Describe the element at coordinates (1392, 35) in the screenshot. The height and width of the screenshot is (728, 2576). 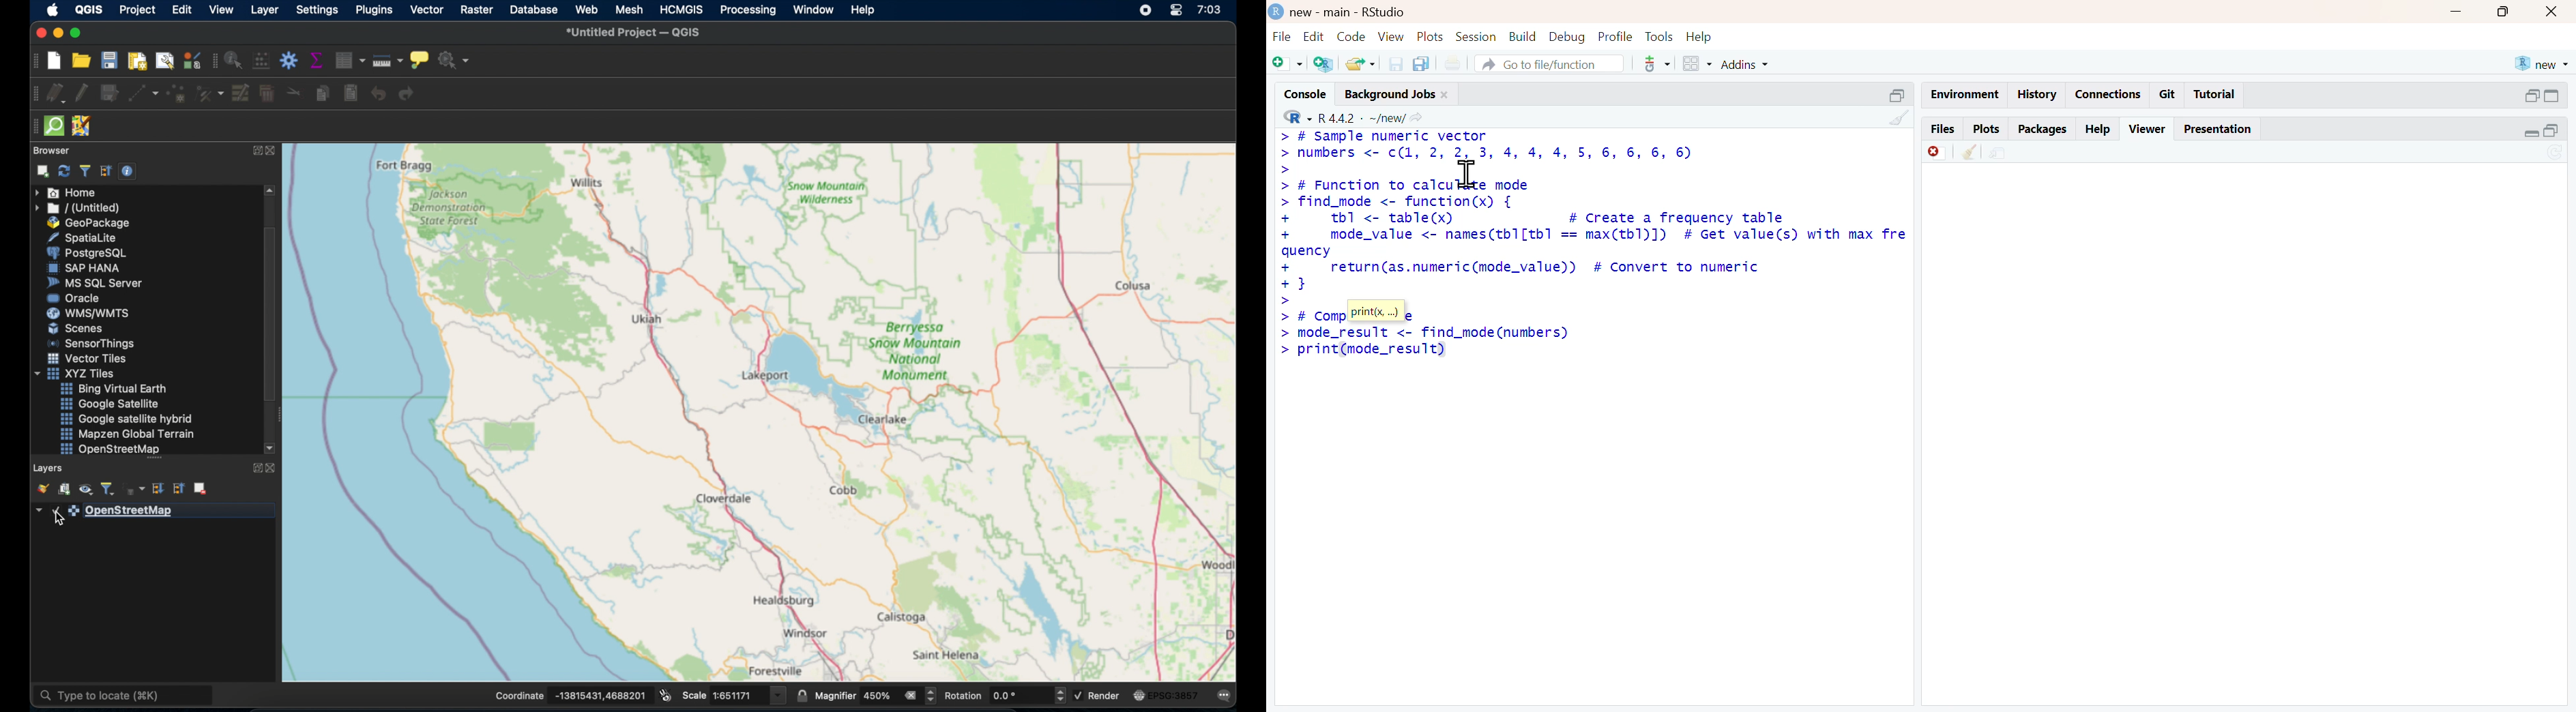
I see `view` at that location.